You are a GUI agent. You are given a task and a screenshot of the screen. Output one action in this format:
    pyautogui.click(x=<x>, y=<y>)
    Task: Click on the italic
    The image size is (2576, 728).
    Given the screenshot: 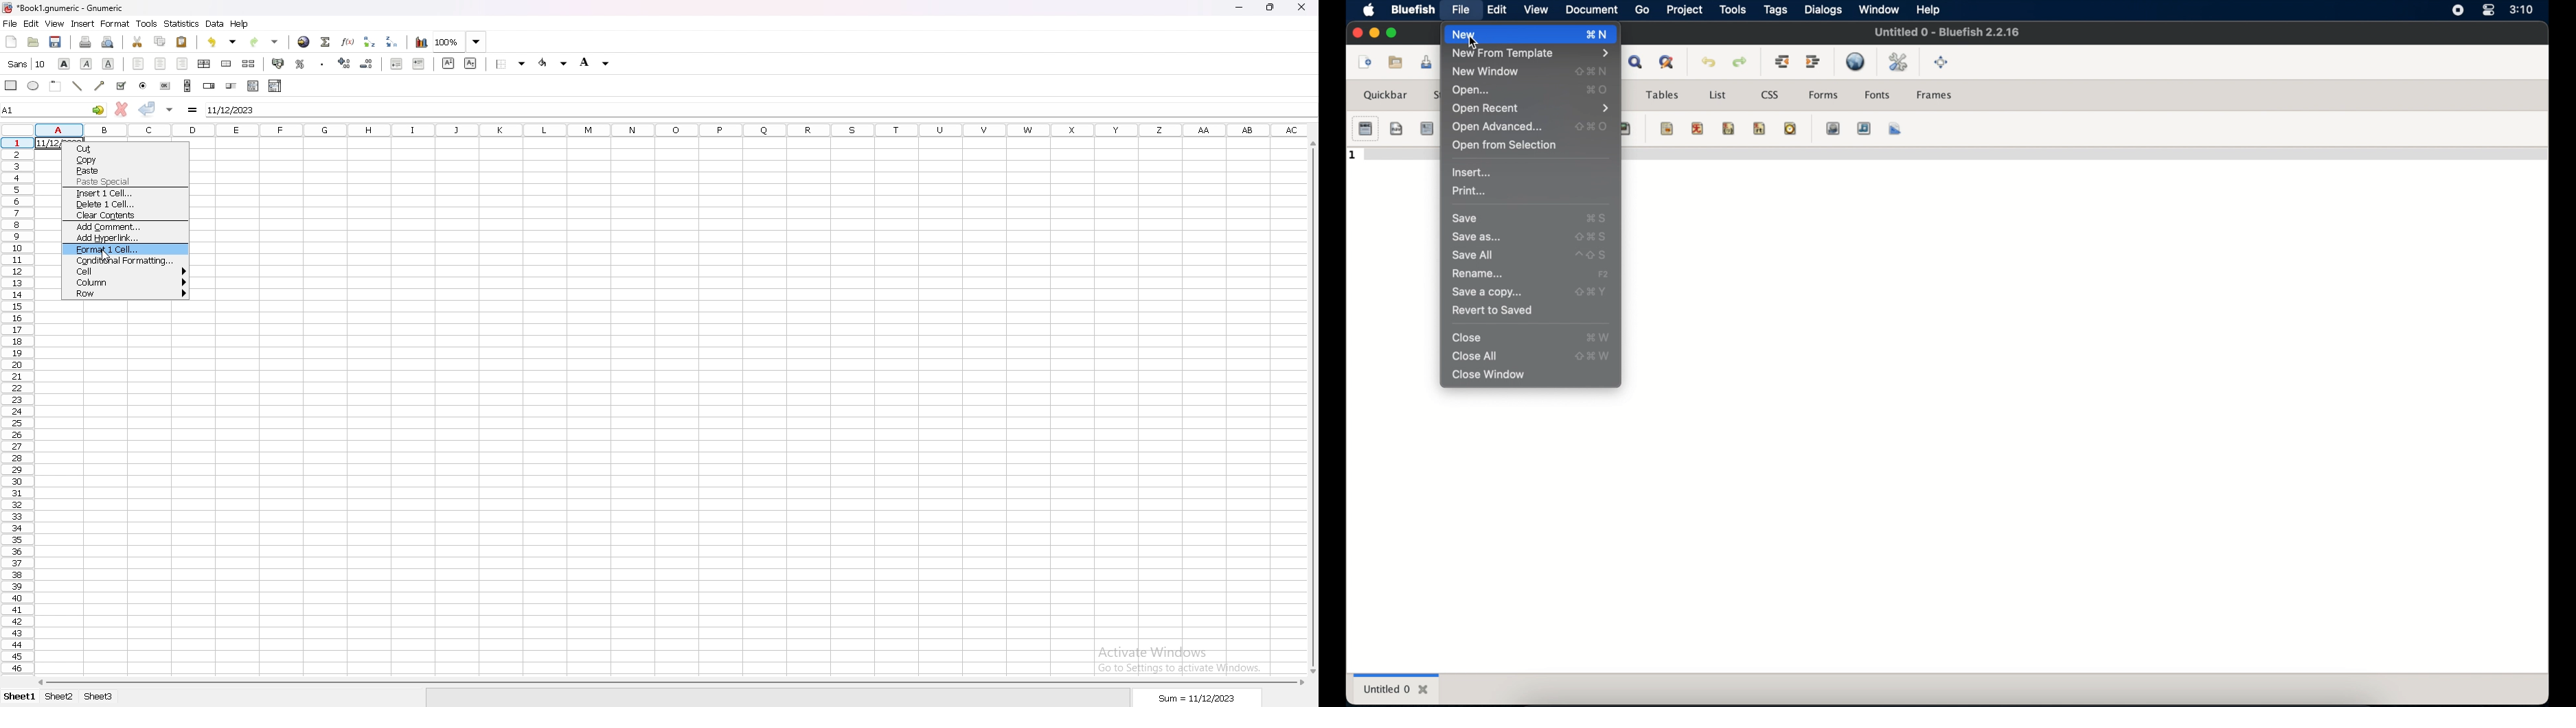 What is the action you would take?
    pyautogui.click(x=86, y=64)
    